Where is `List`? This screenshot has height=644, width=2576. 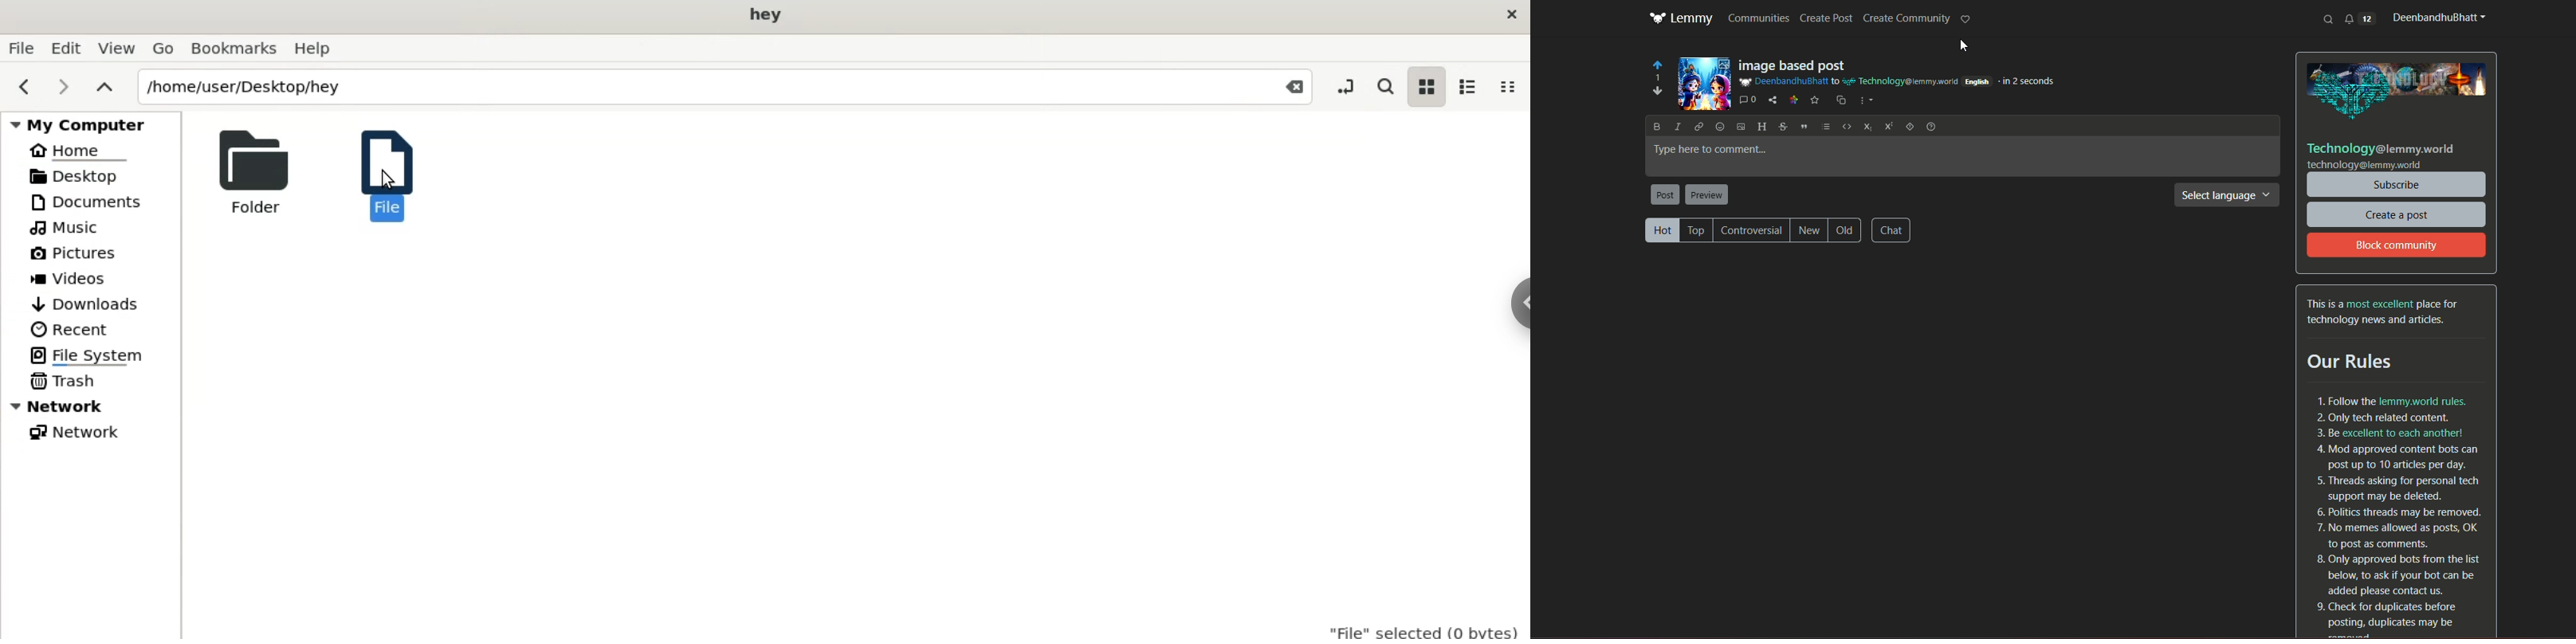 List is located at coordinates (1824, 126).